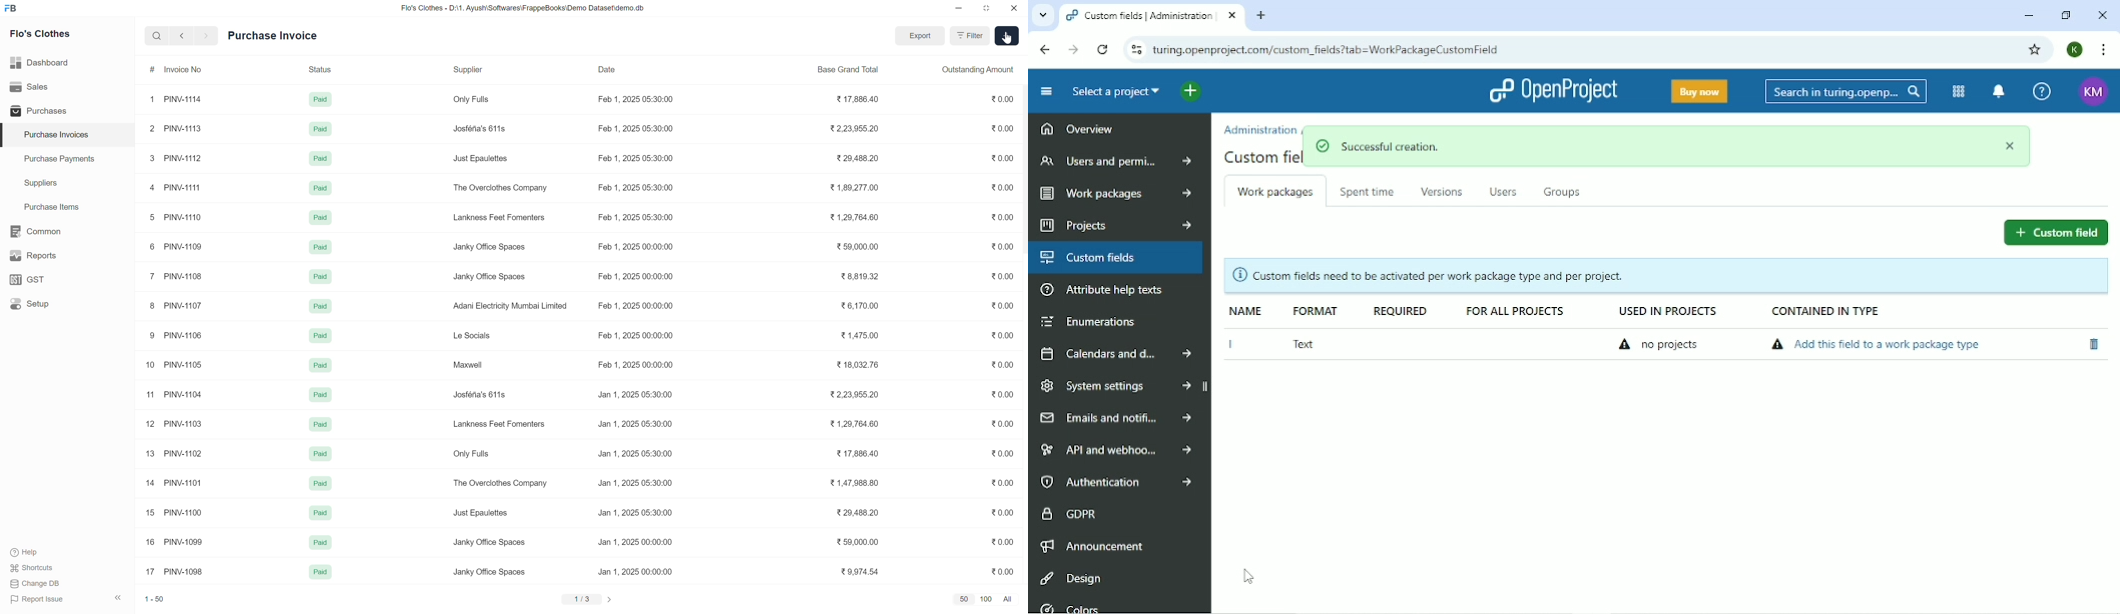  Describe the element at coordinates (1008, 37) in the screenshot. I see `Cursor` at that location.